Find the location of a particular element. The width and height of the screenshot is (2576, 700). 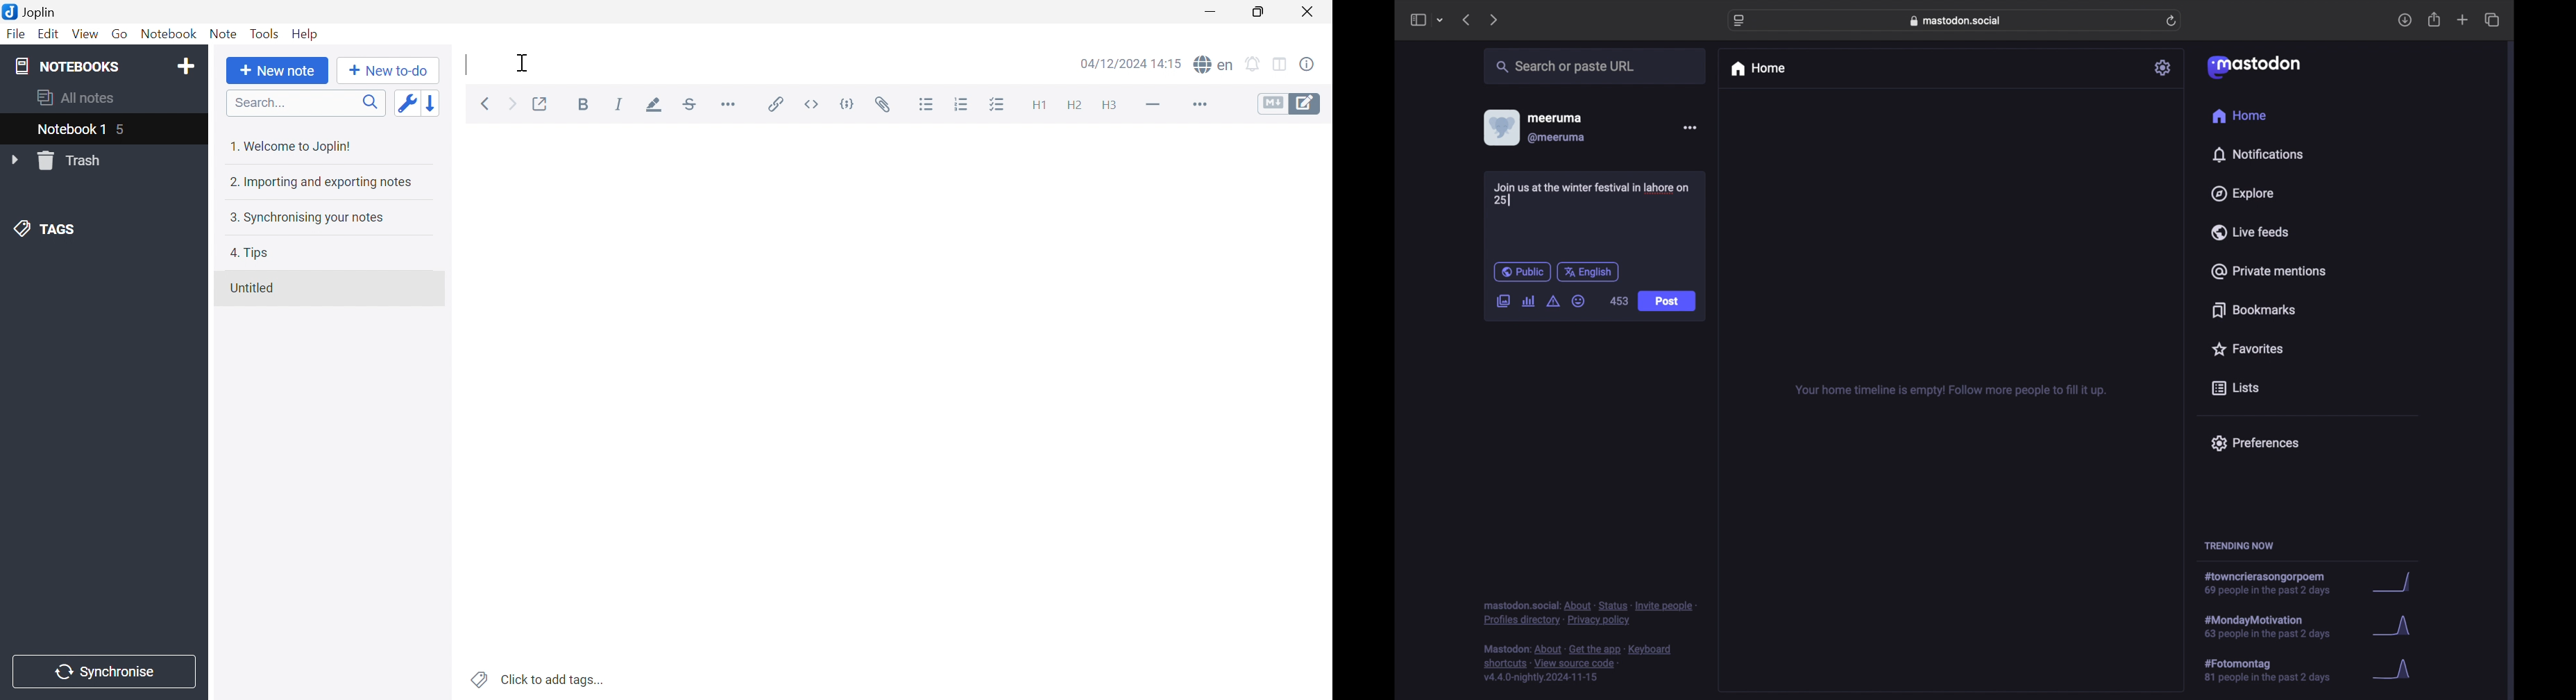

Checkbox list is located at coordinates (996, 106).